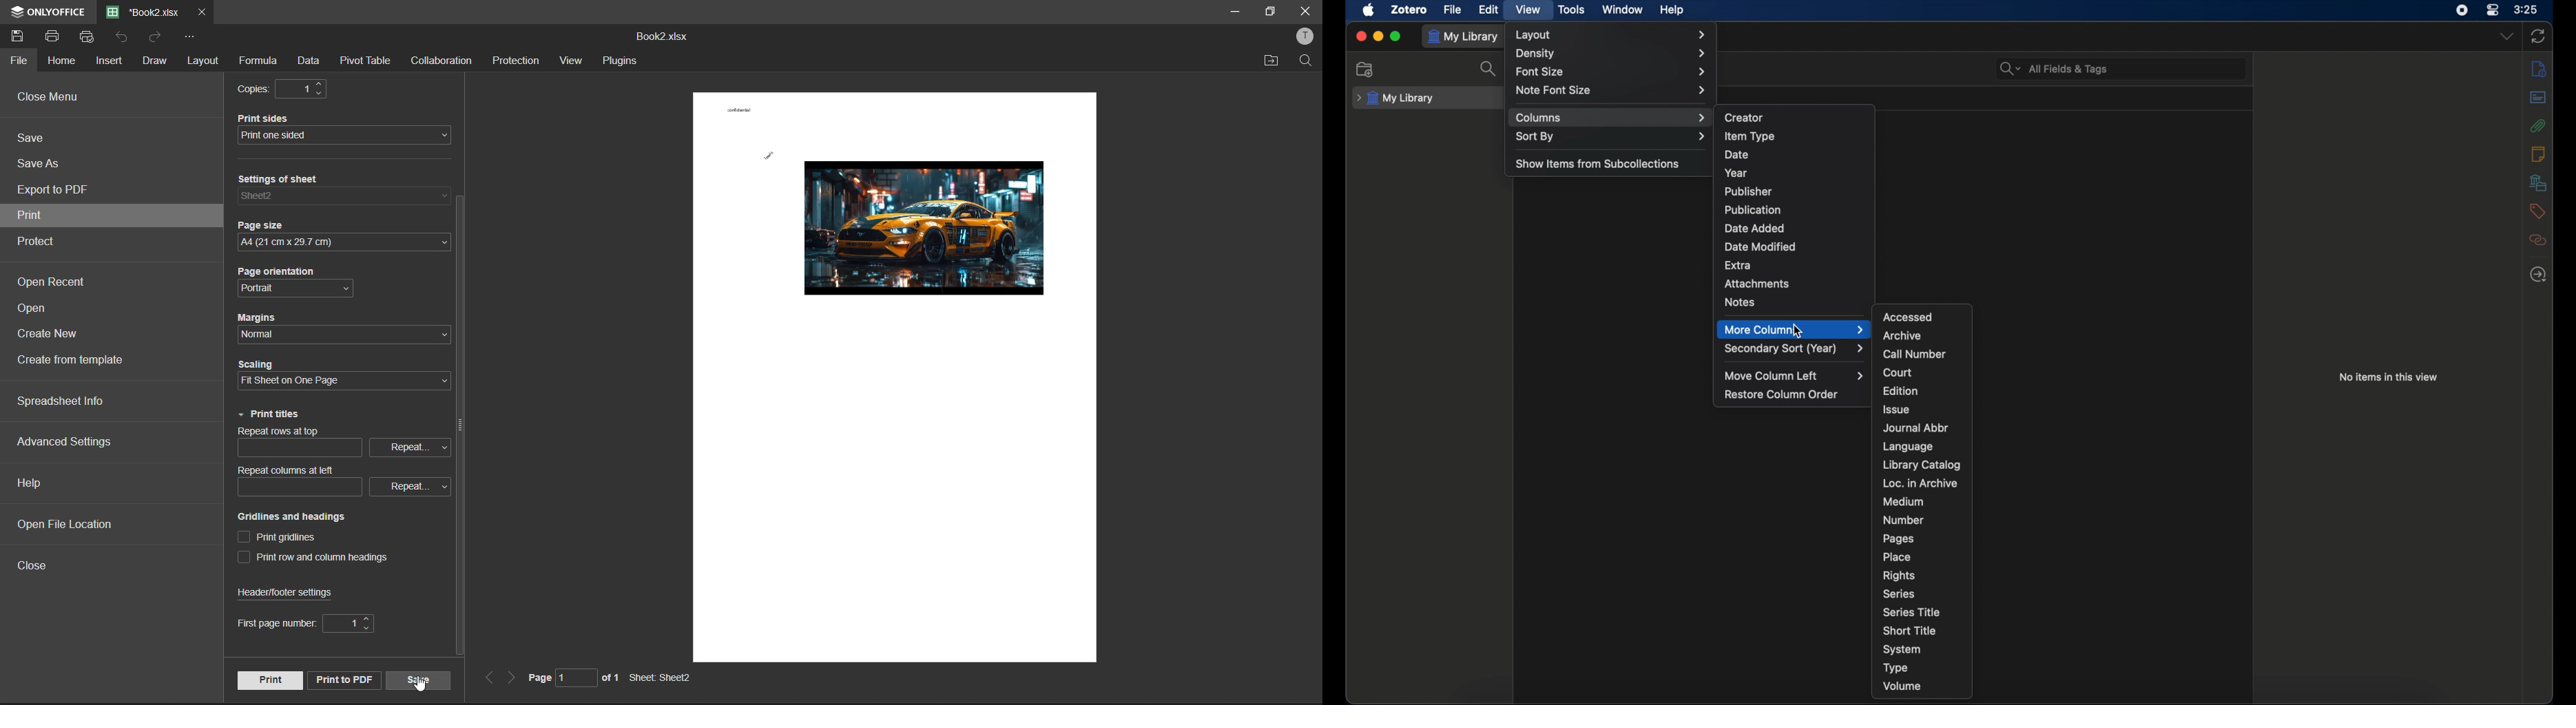 Image resolution: width=2576 pixels, height=728 pixels. What do you see at coordinates (1923, 465) in the screenshot?
I see `library catalog` at bounding box center [1923, 465].